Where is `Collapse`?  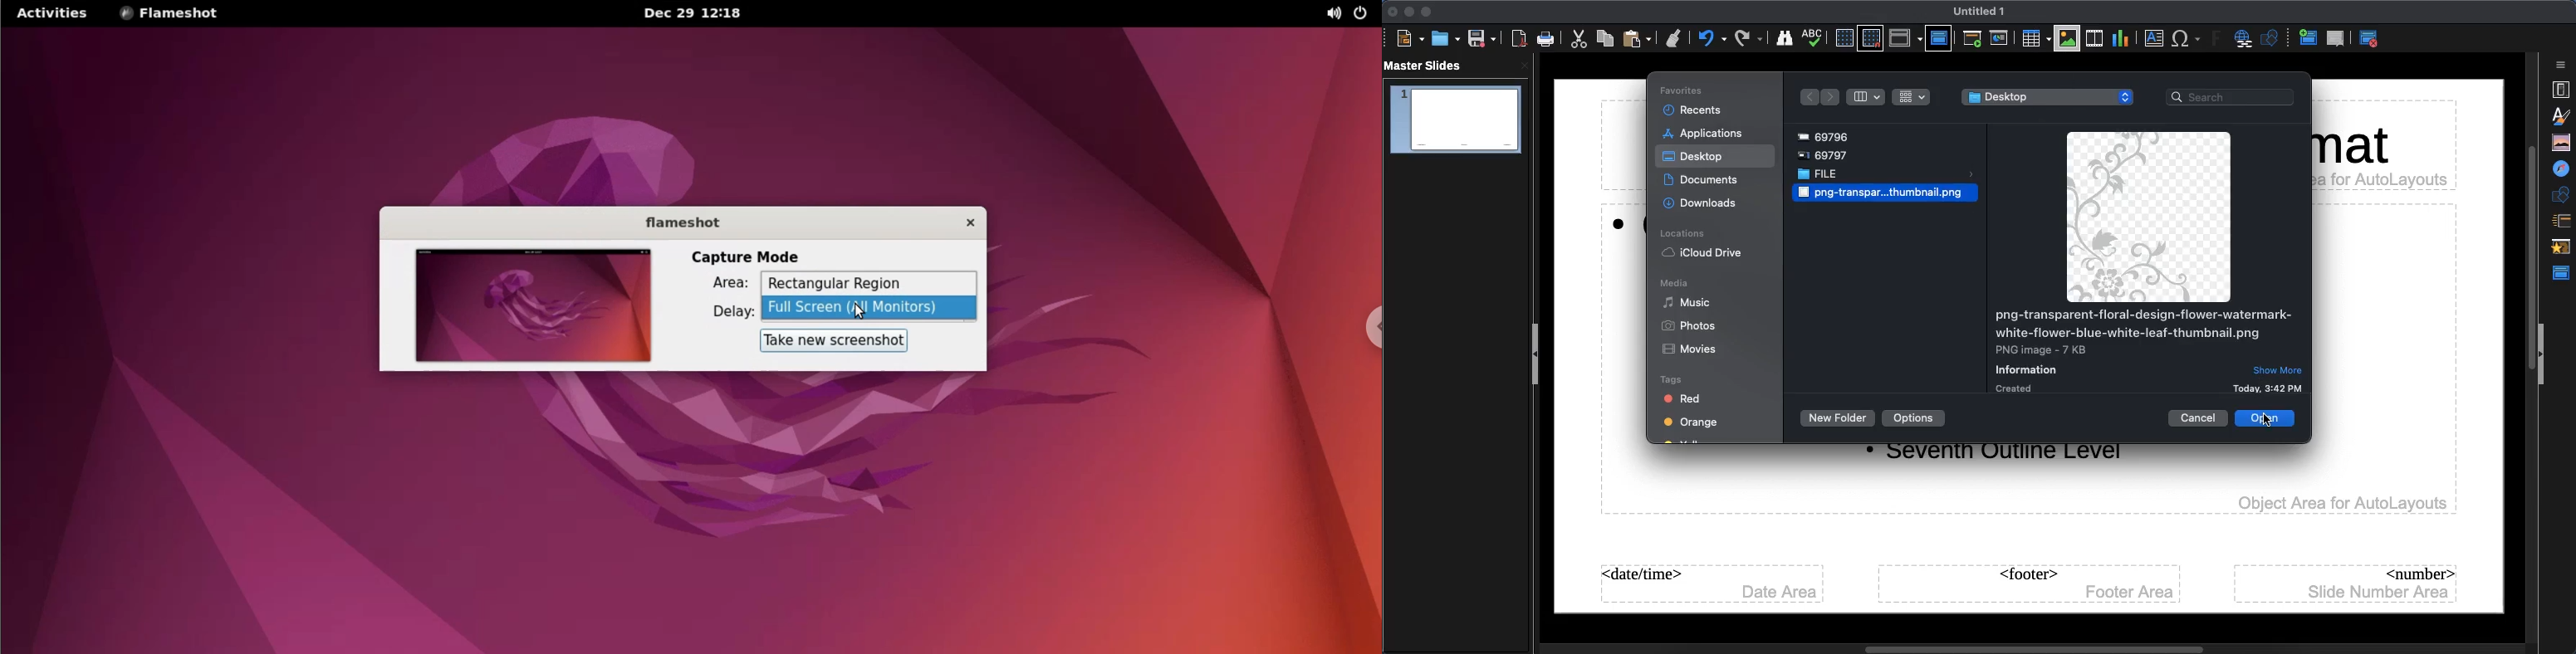 Collapse is located at coordinates (1539, 356).